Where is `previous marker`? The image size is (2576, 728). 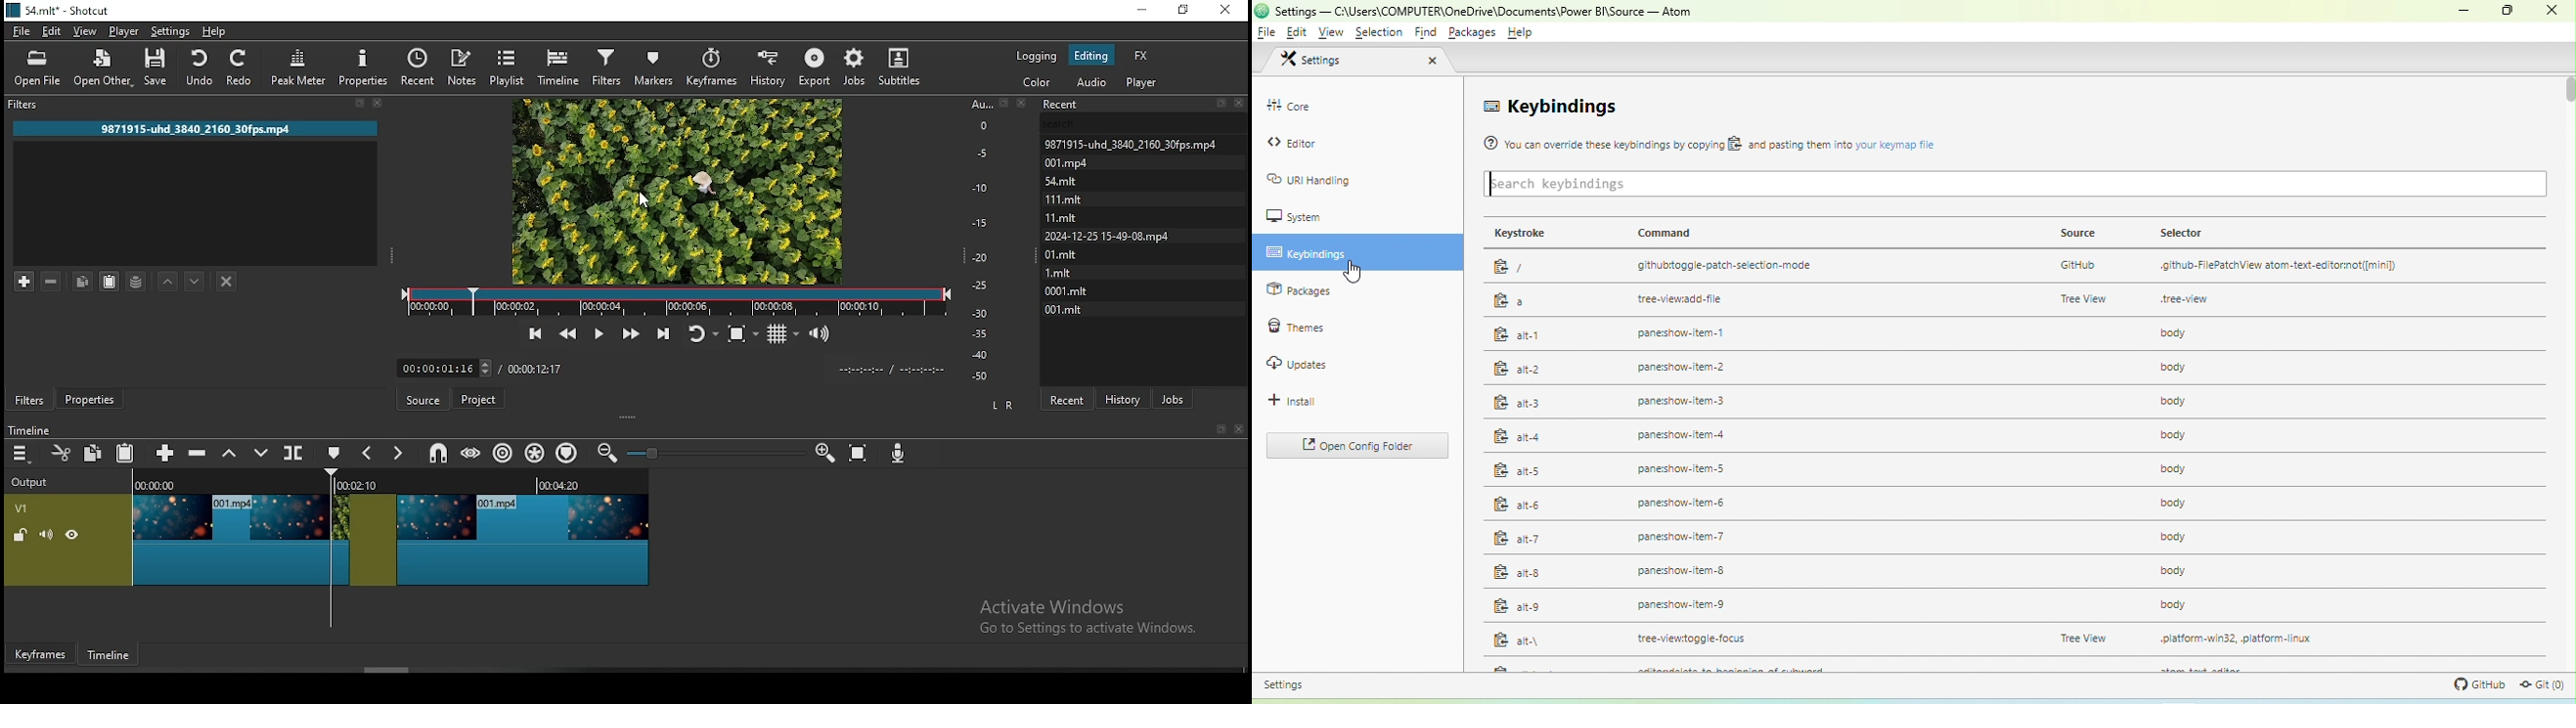
previous marker is located at coordinates (367, 454).